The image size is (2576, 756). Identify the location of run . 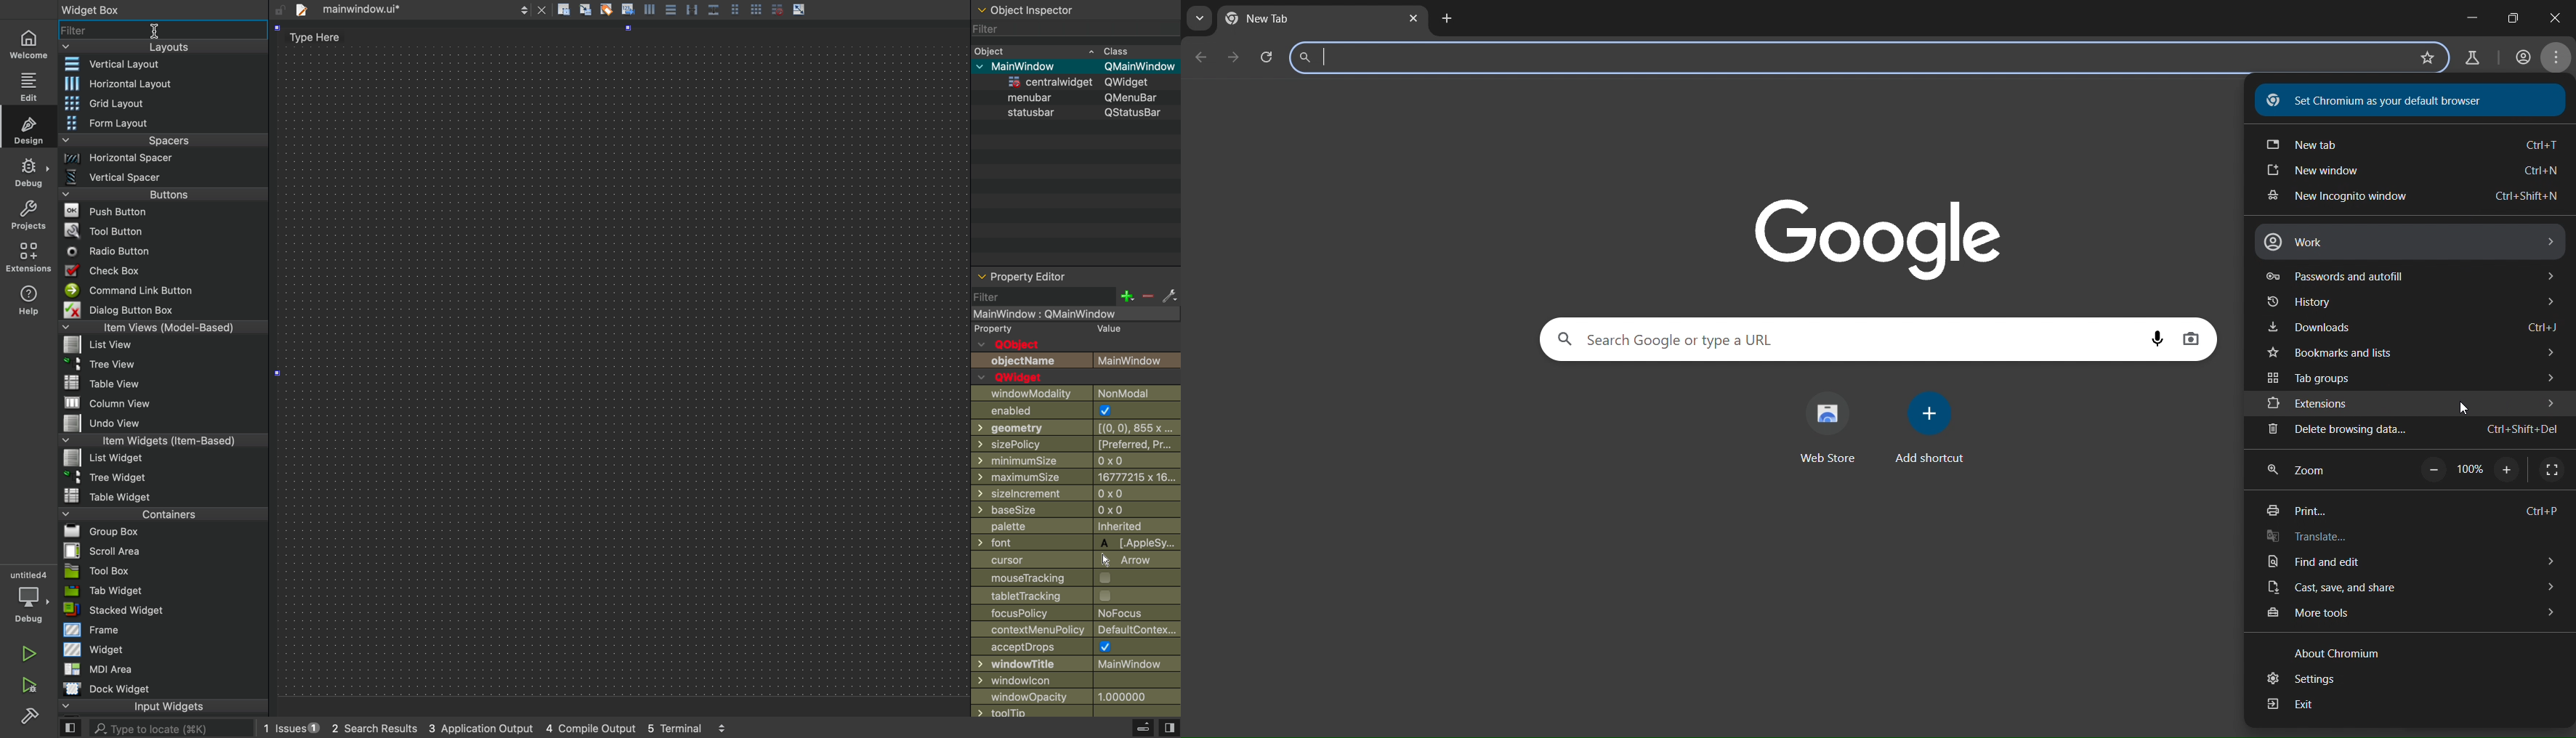
(26, 652).